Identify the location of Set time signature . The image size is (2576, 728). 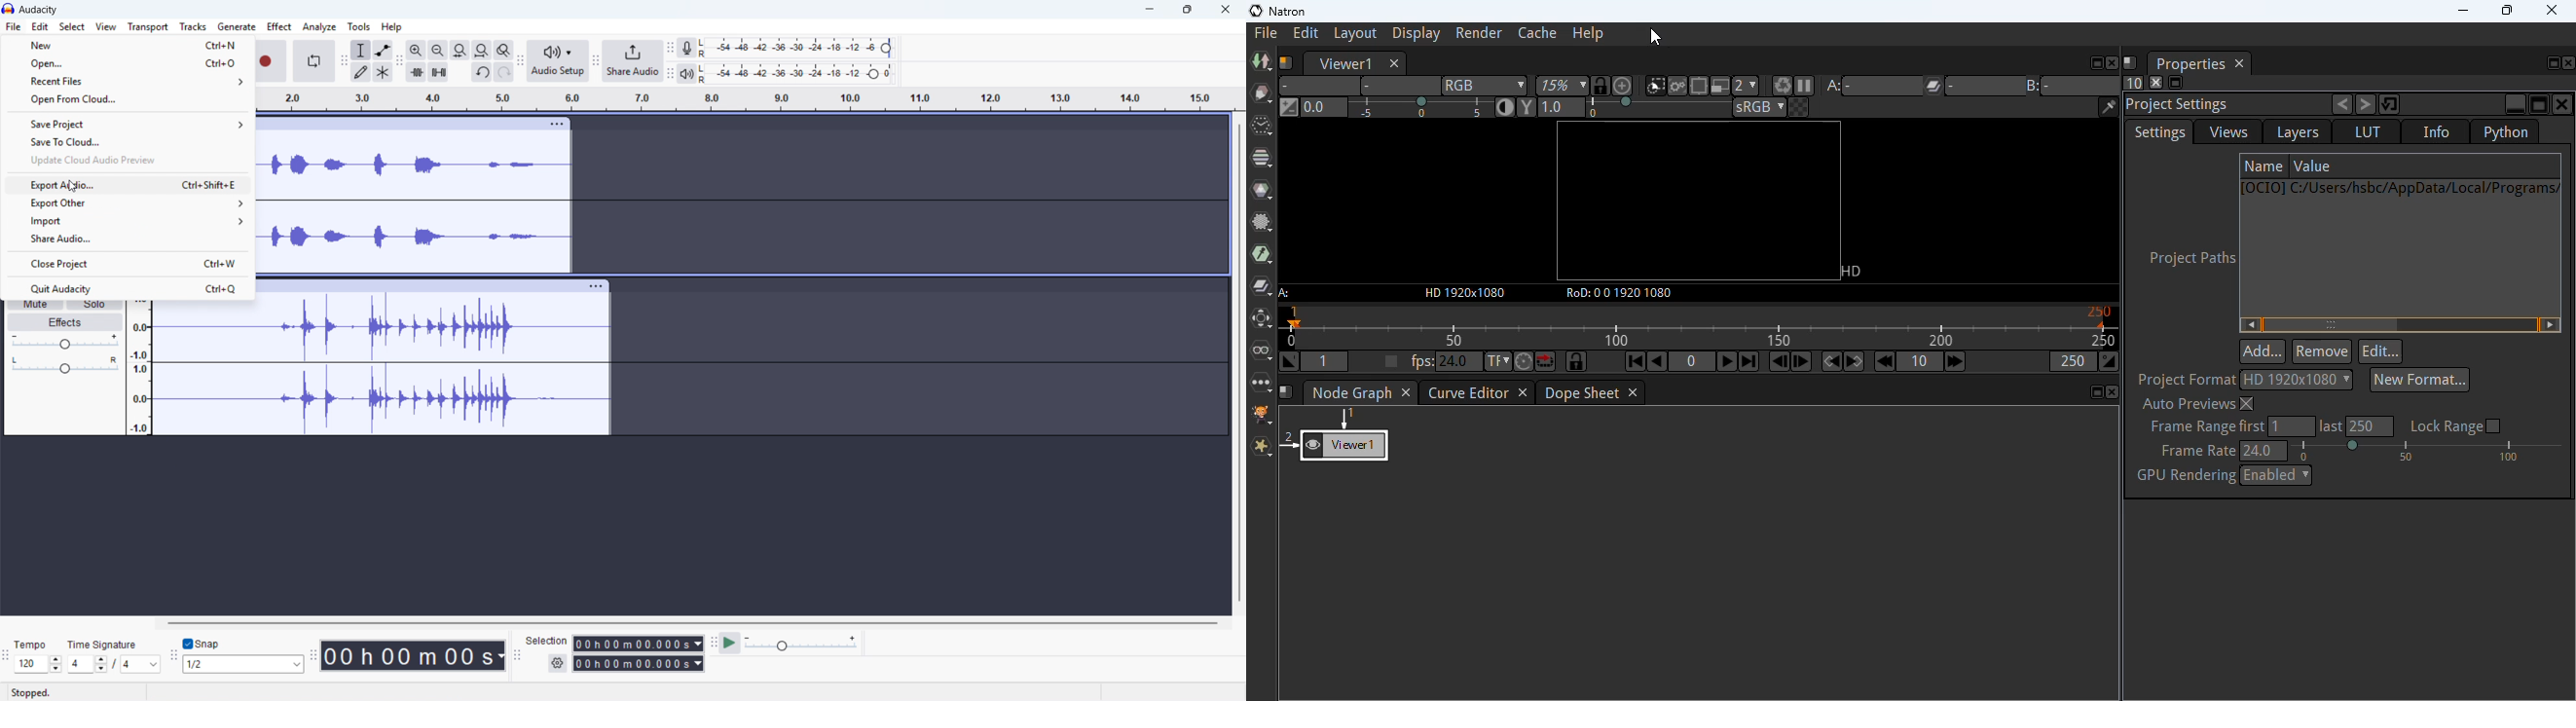
(115, 665).